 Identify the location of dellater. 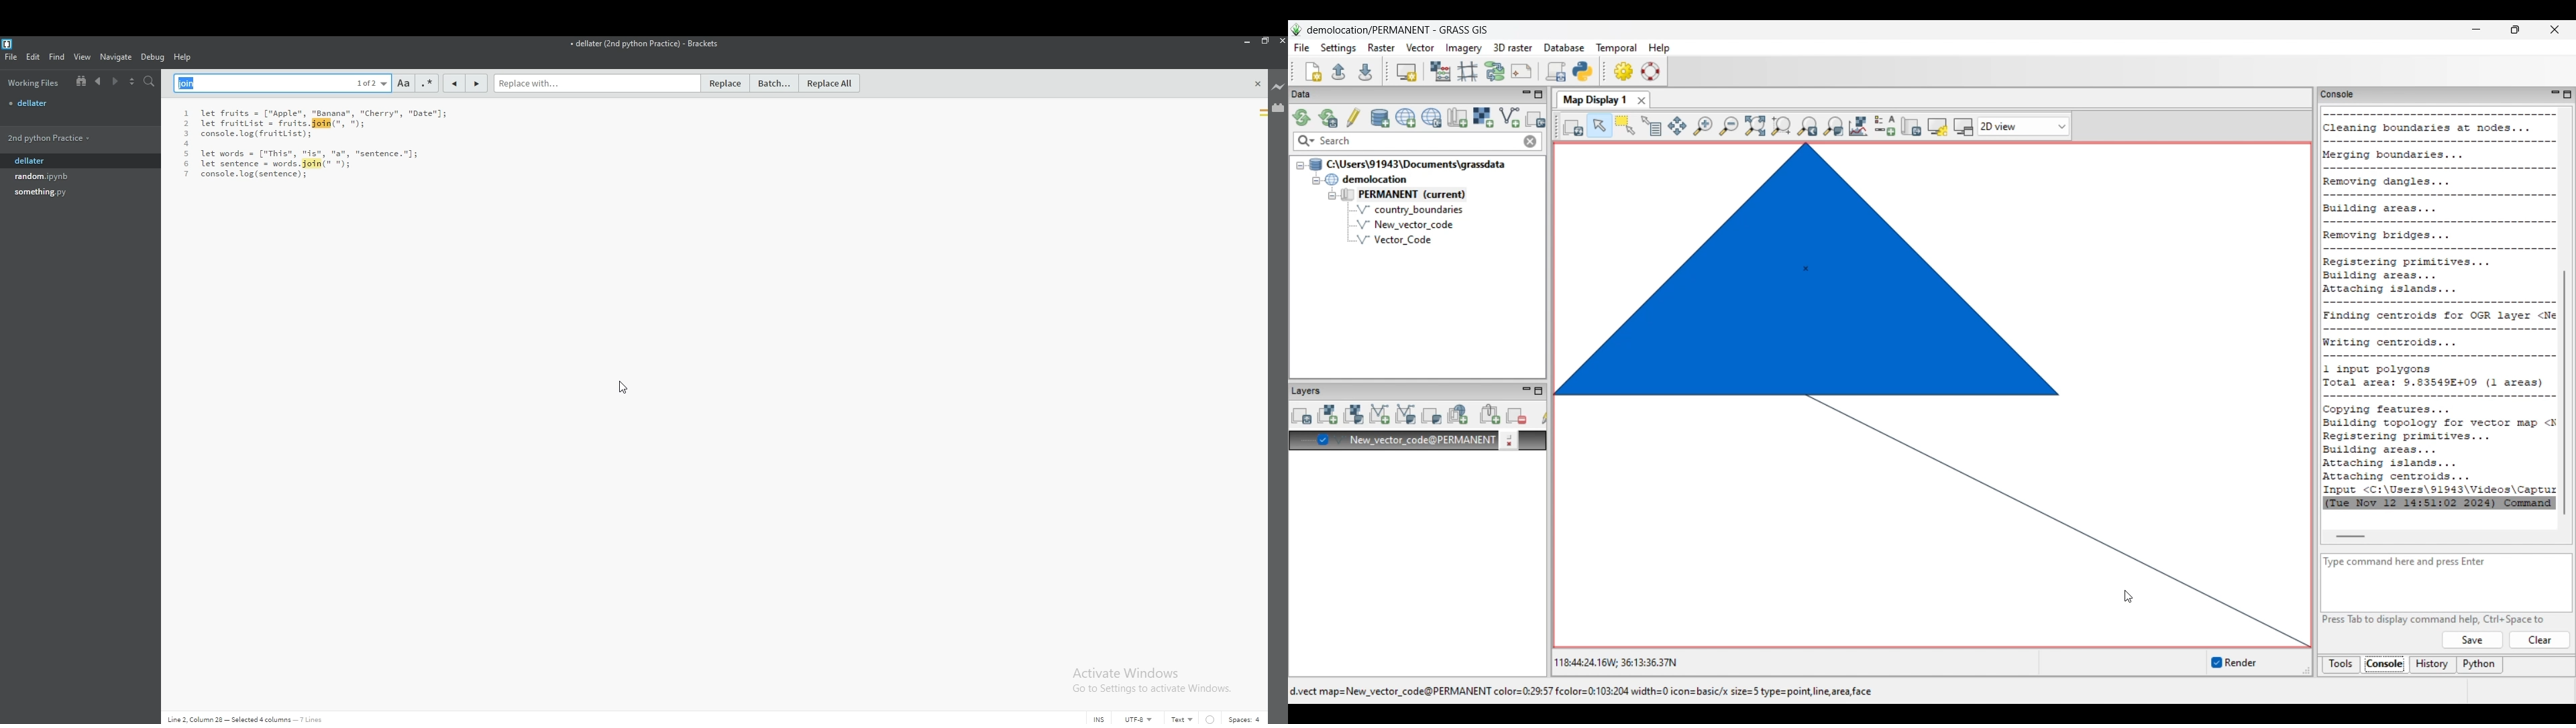
(62, 162).